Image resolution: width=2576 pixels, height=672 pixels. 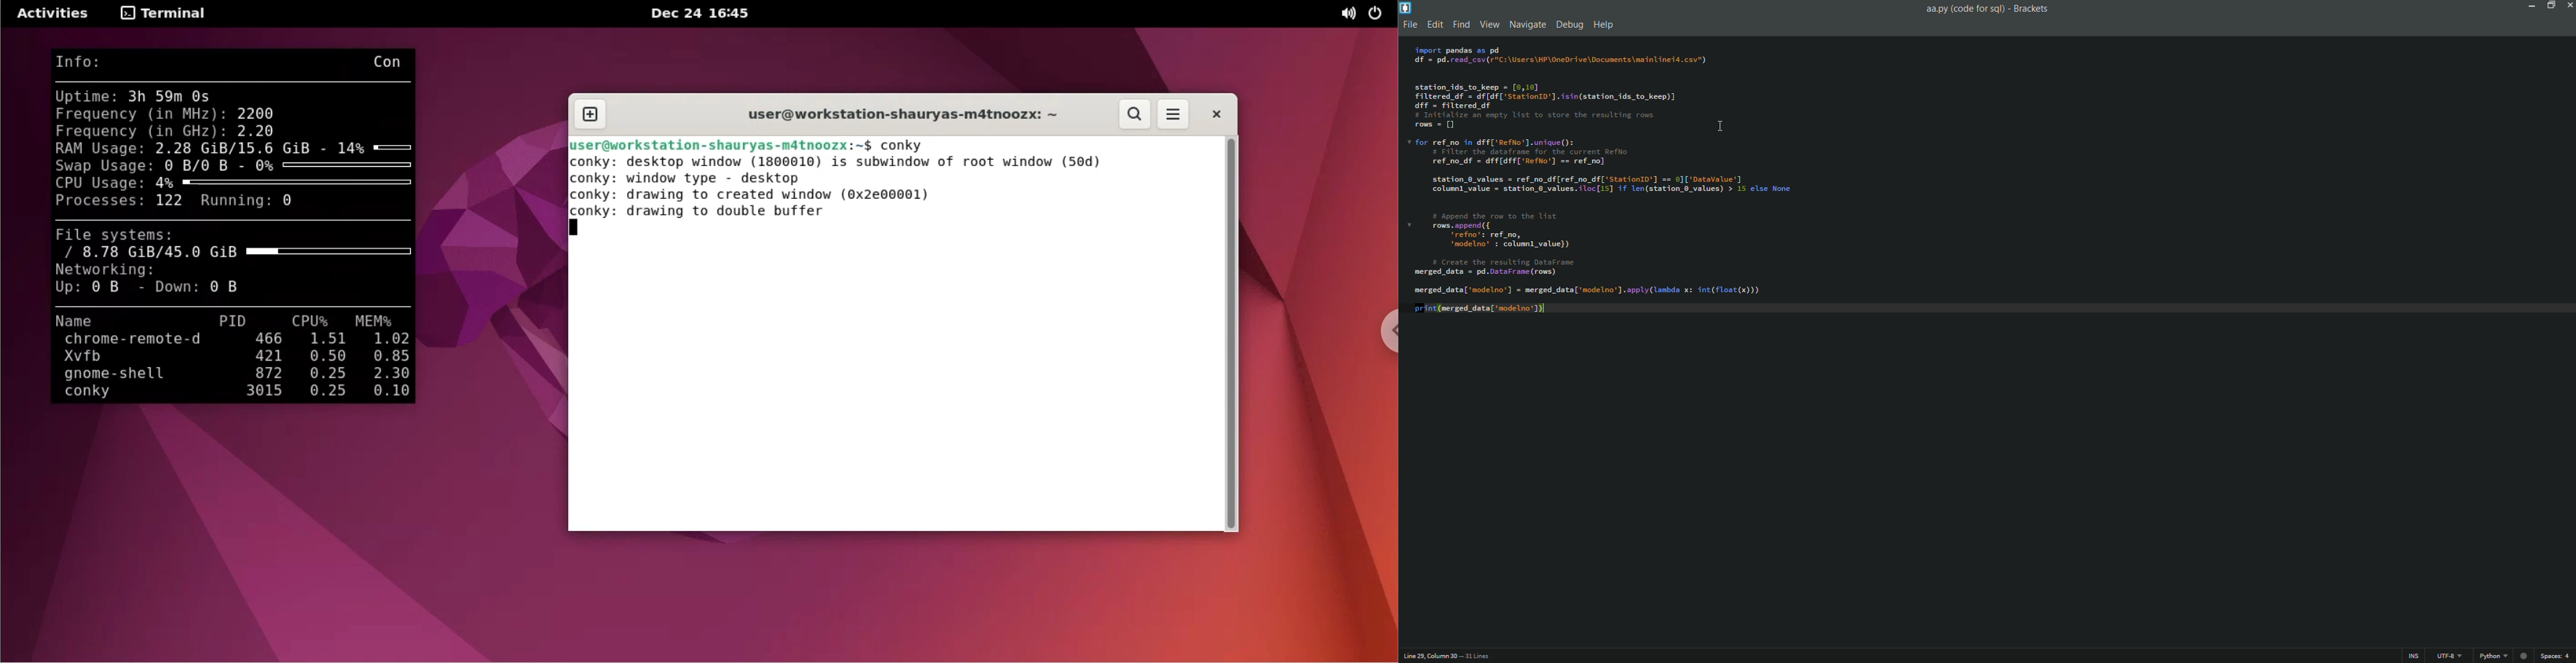 I want to click on Text cursor, so click(x=1721, y=128).